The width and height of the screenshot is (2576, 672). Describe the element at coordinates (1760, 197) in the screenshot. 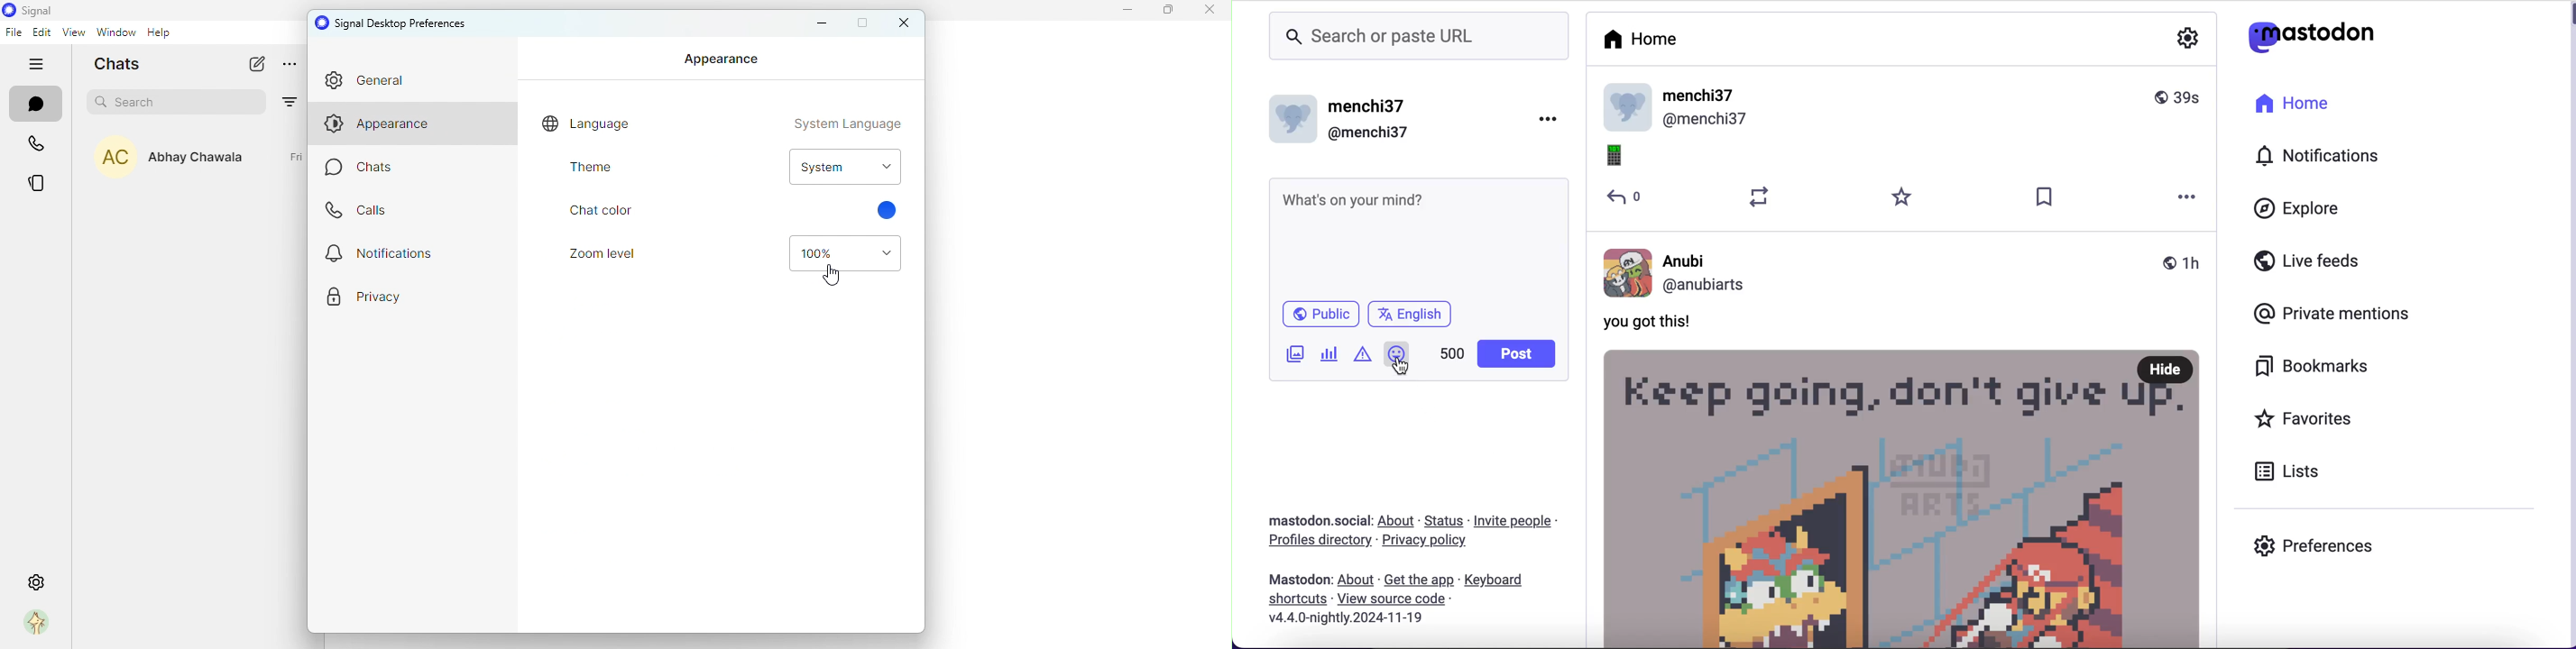

I see `retweet` at that location.